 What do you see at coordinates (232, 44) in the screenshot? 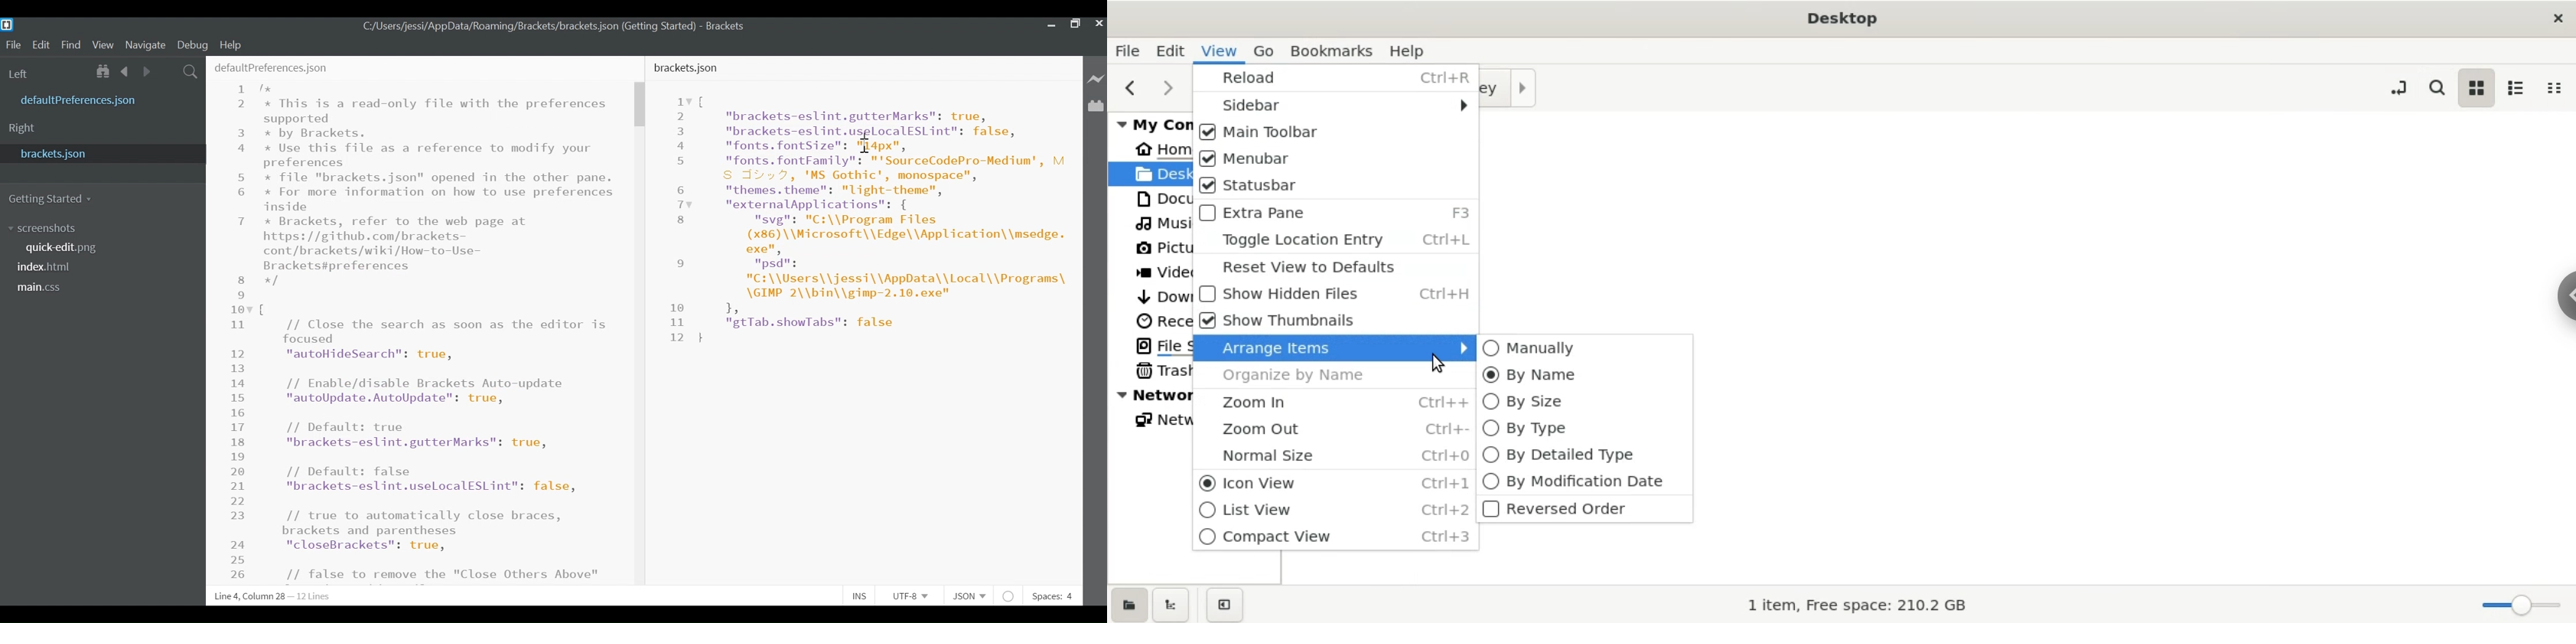
I see `Help` at bounding box center [232, 44].